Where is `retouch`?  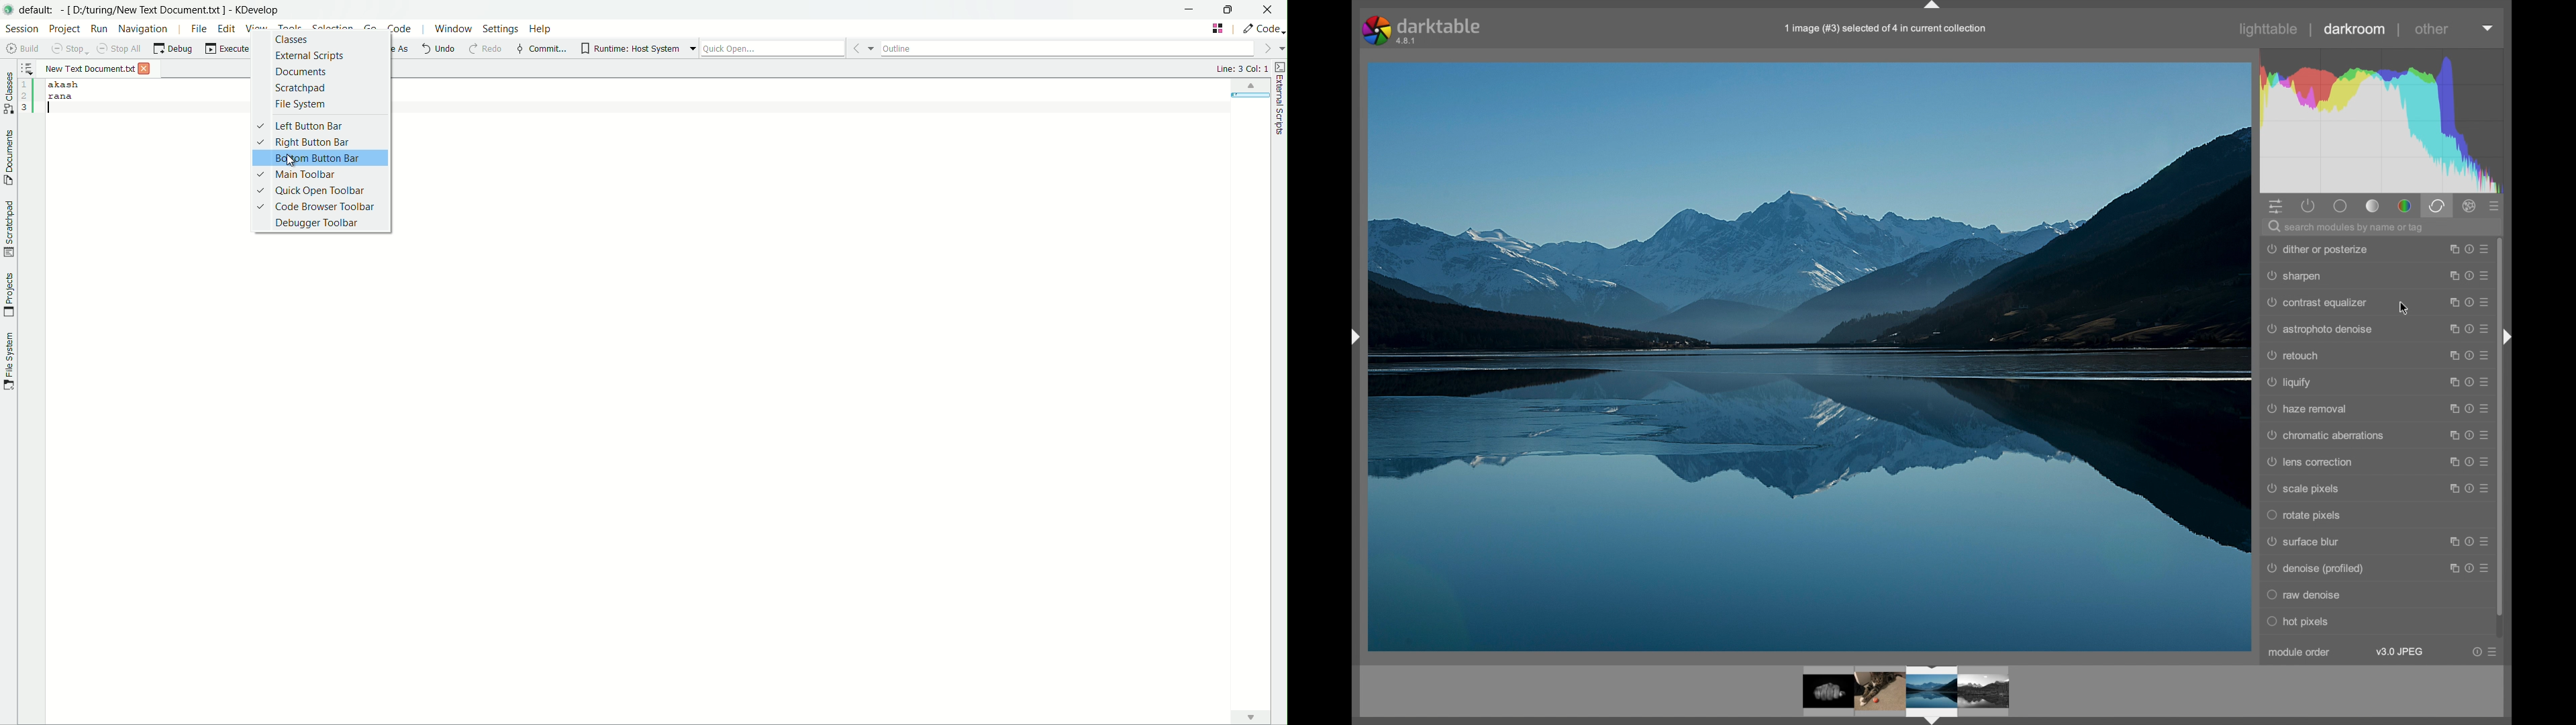 retouch is located at coordinates (2293, 355).